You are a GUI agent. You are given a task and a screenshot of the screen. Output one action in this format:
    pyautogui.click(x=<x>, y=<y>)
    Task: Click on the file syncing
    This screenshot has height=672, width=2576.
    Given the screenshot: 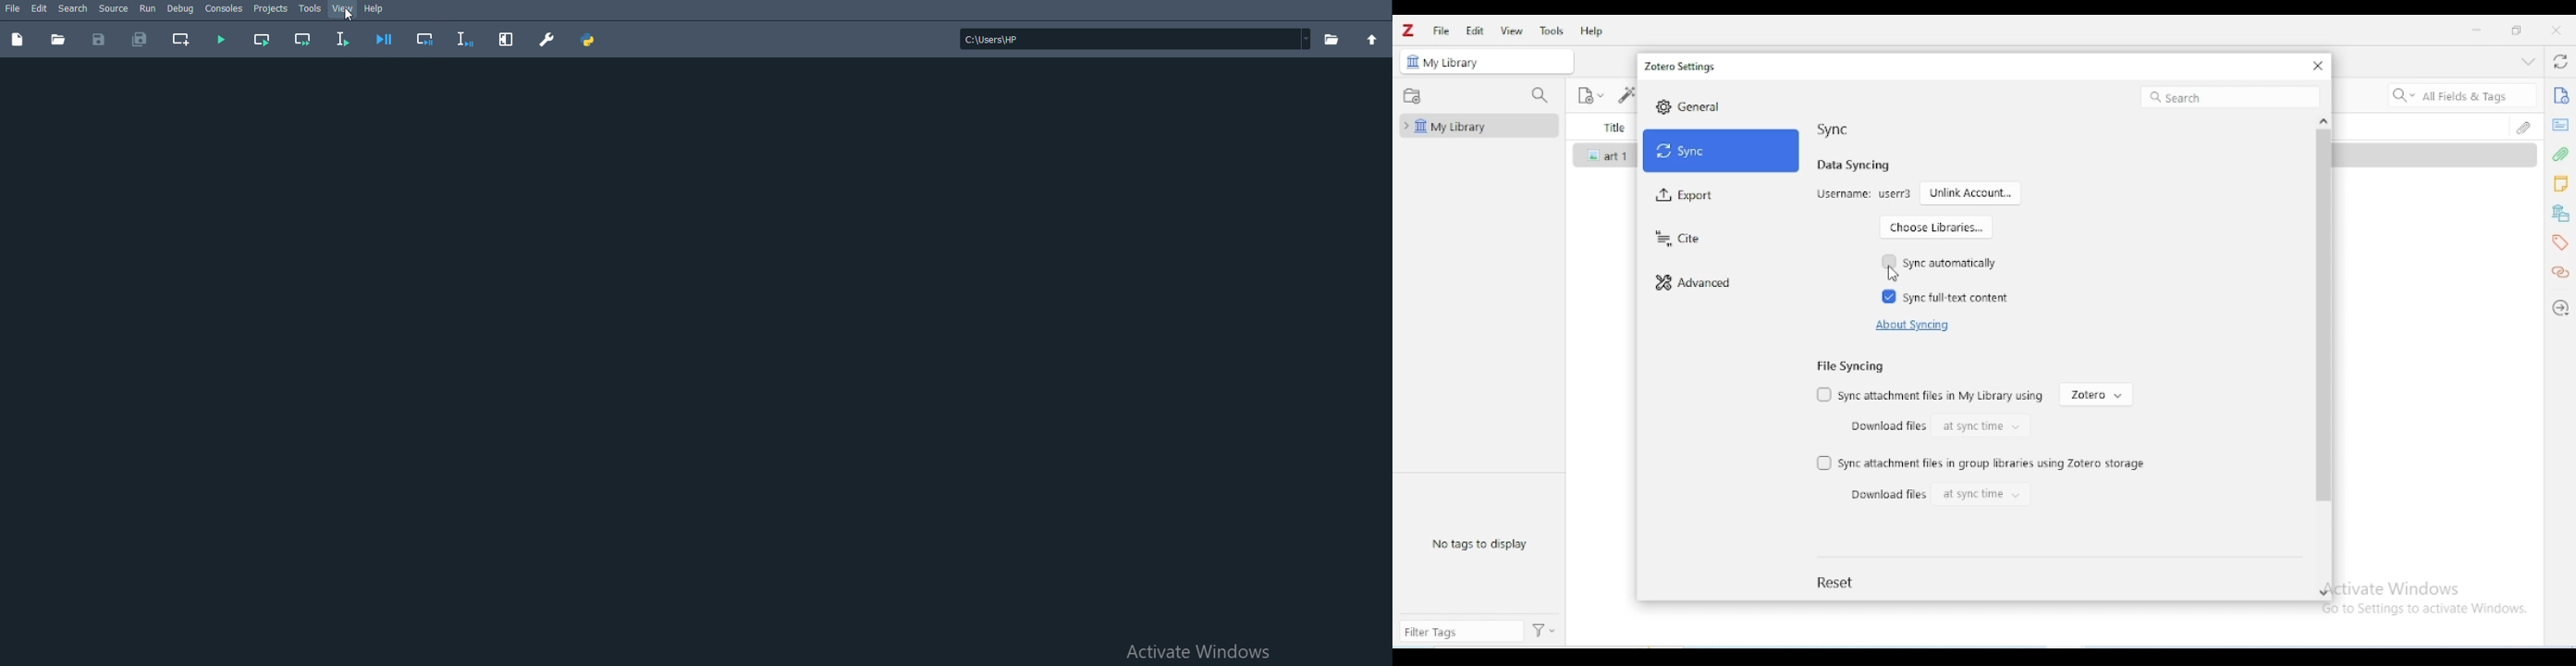 What is the action you would take?
    pyautogui.click(x=1849, y=365)
    